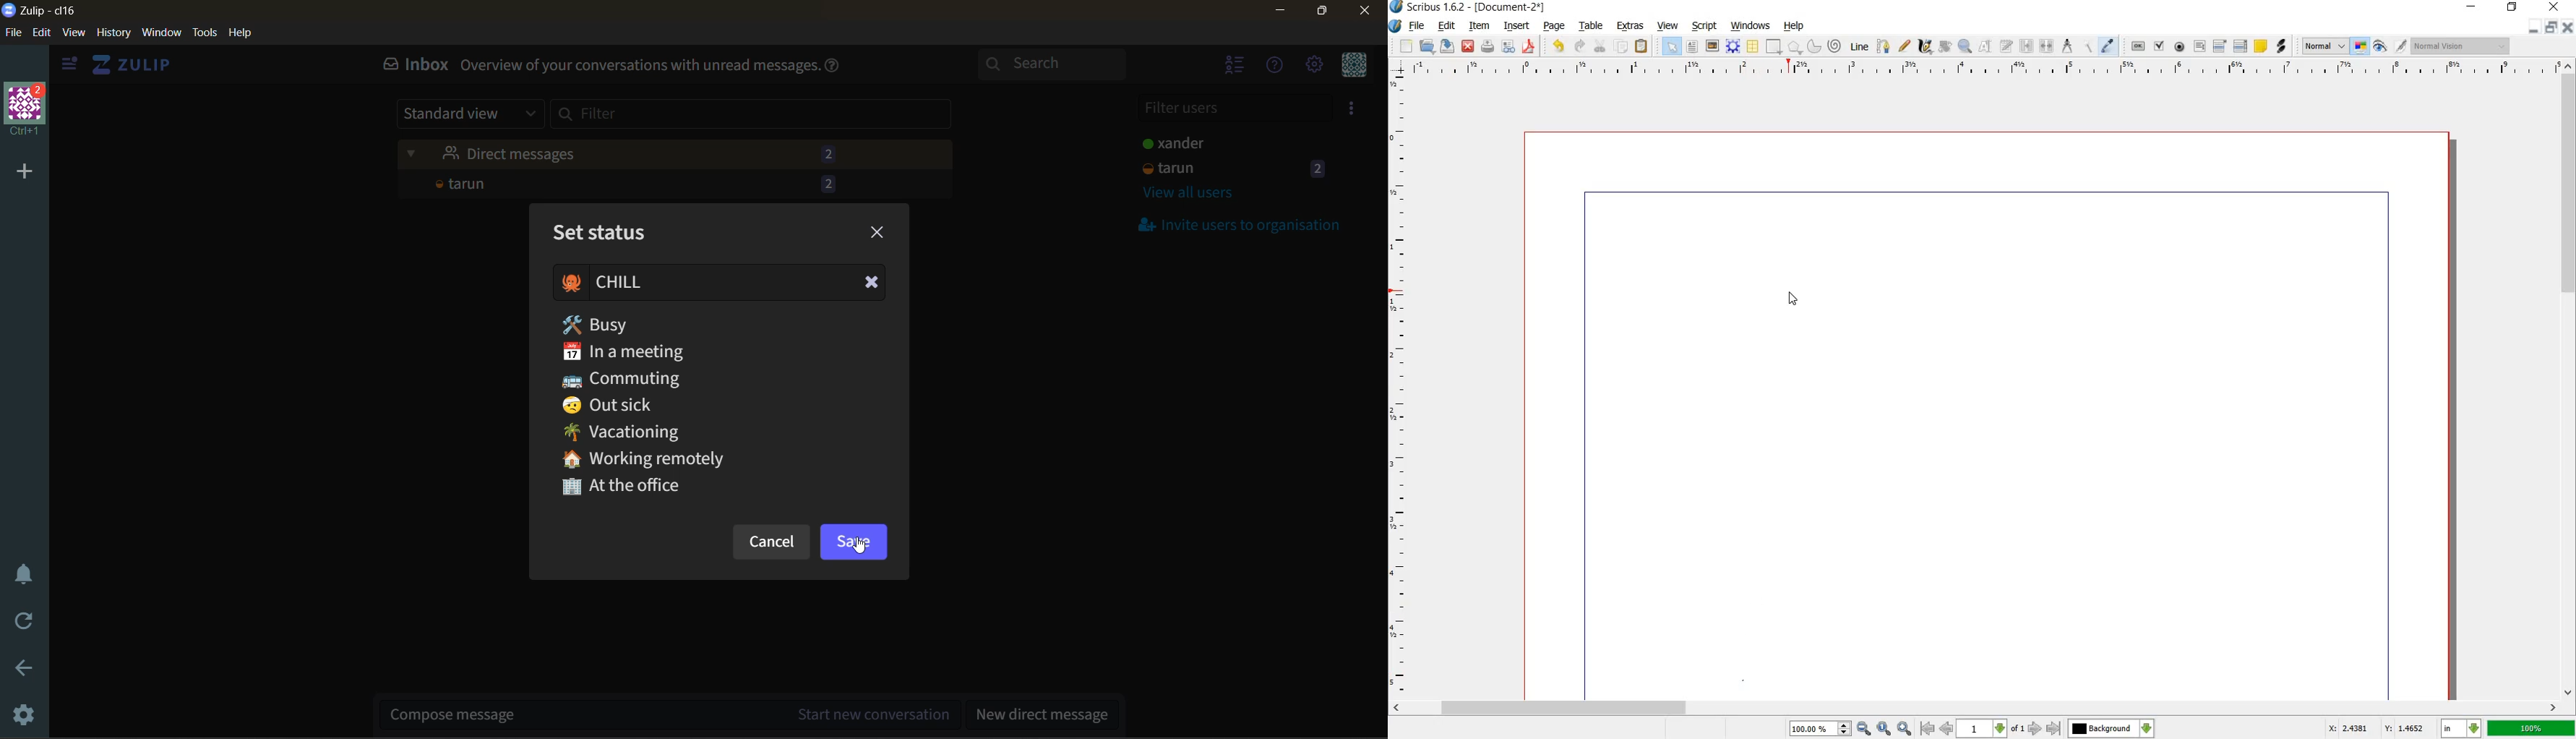 The width and height of the screenshot is (2576, 756). I want to click on app name and organisation name, so click(42, 11).